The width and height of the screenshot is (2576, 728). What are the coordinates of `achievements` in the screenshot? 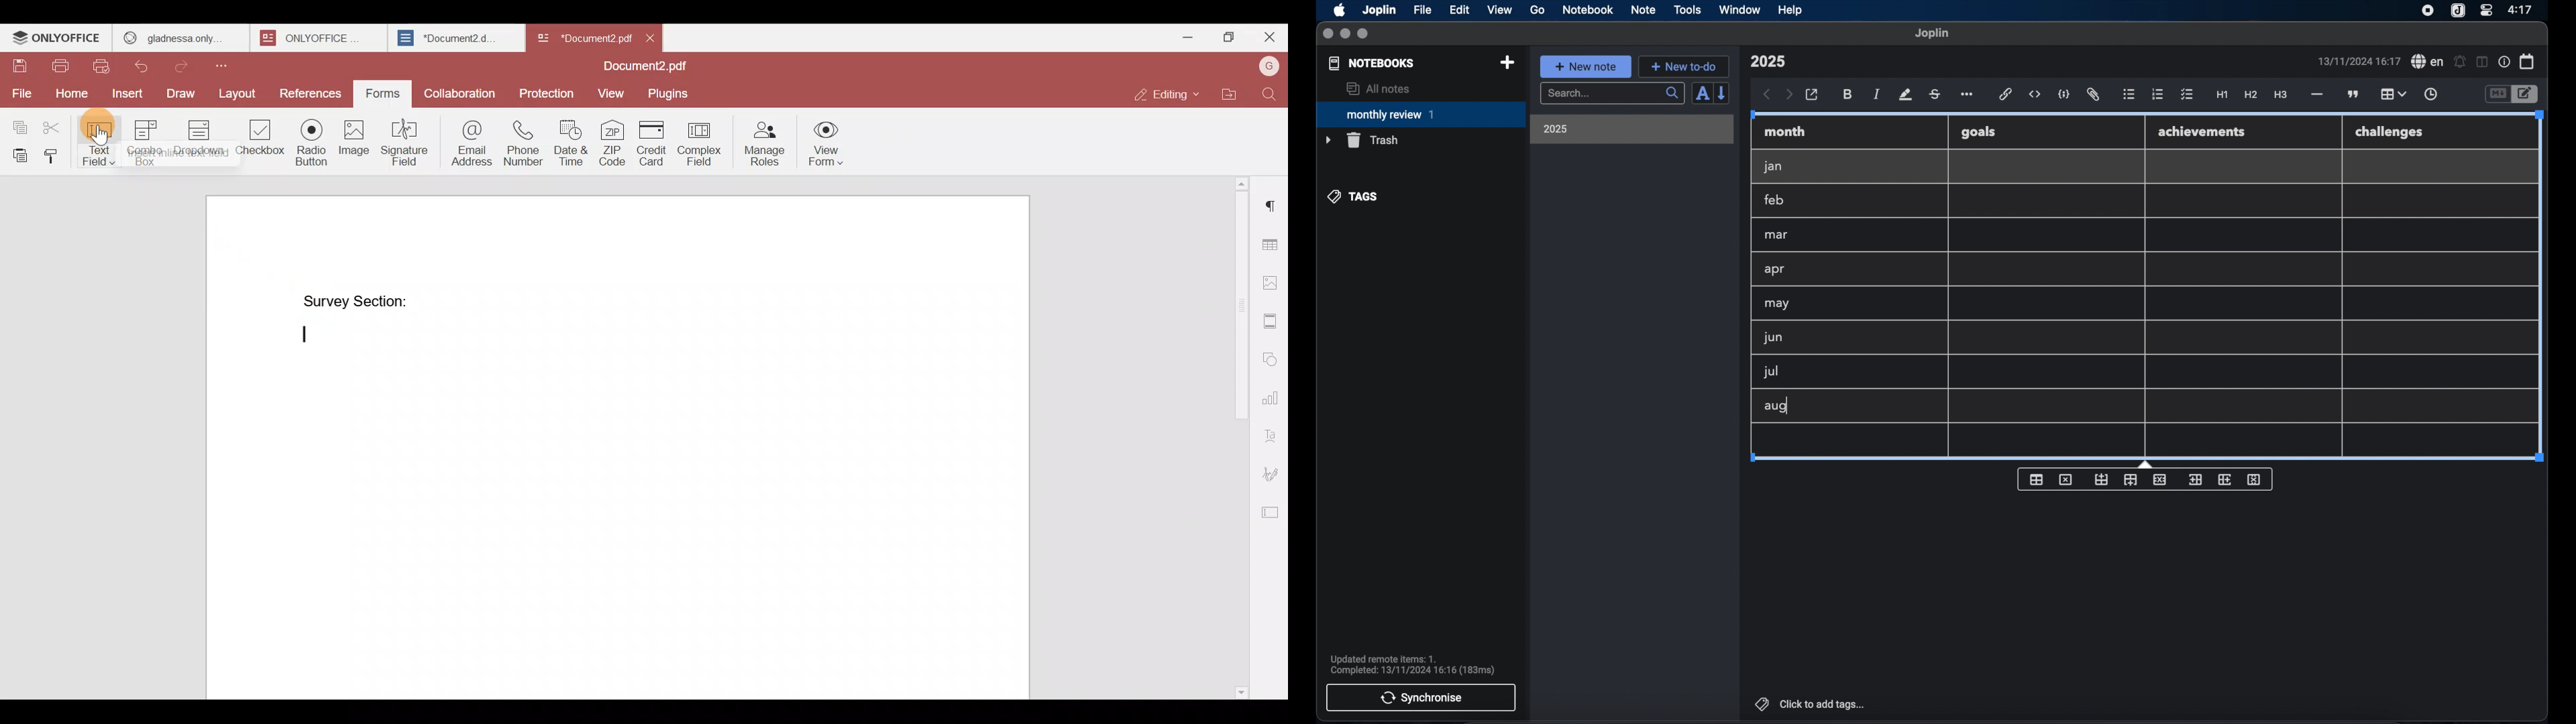 It's located at (2202, 132).